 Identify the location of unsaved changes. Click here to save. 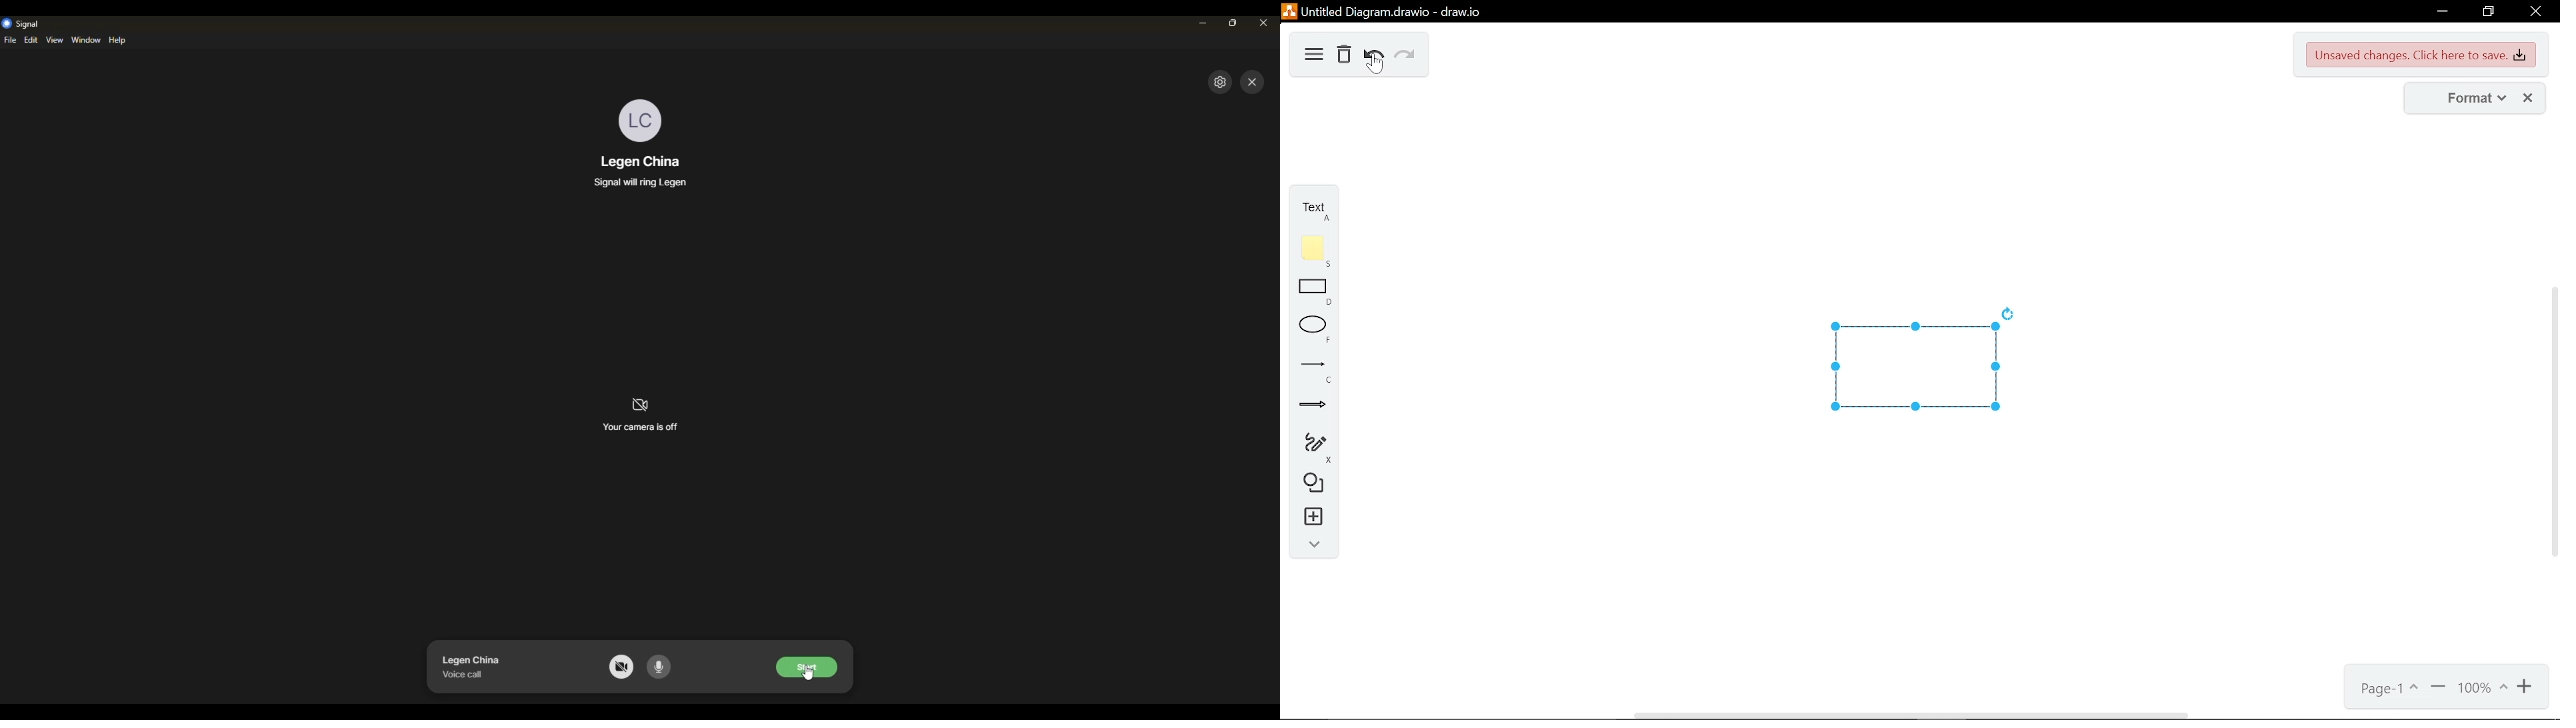
(2421, 54).